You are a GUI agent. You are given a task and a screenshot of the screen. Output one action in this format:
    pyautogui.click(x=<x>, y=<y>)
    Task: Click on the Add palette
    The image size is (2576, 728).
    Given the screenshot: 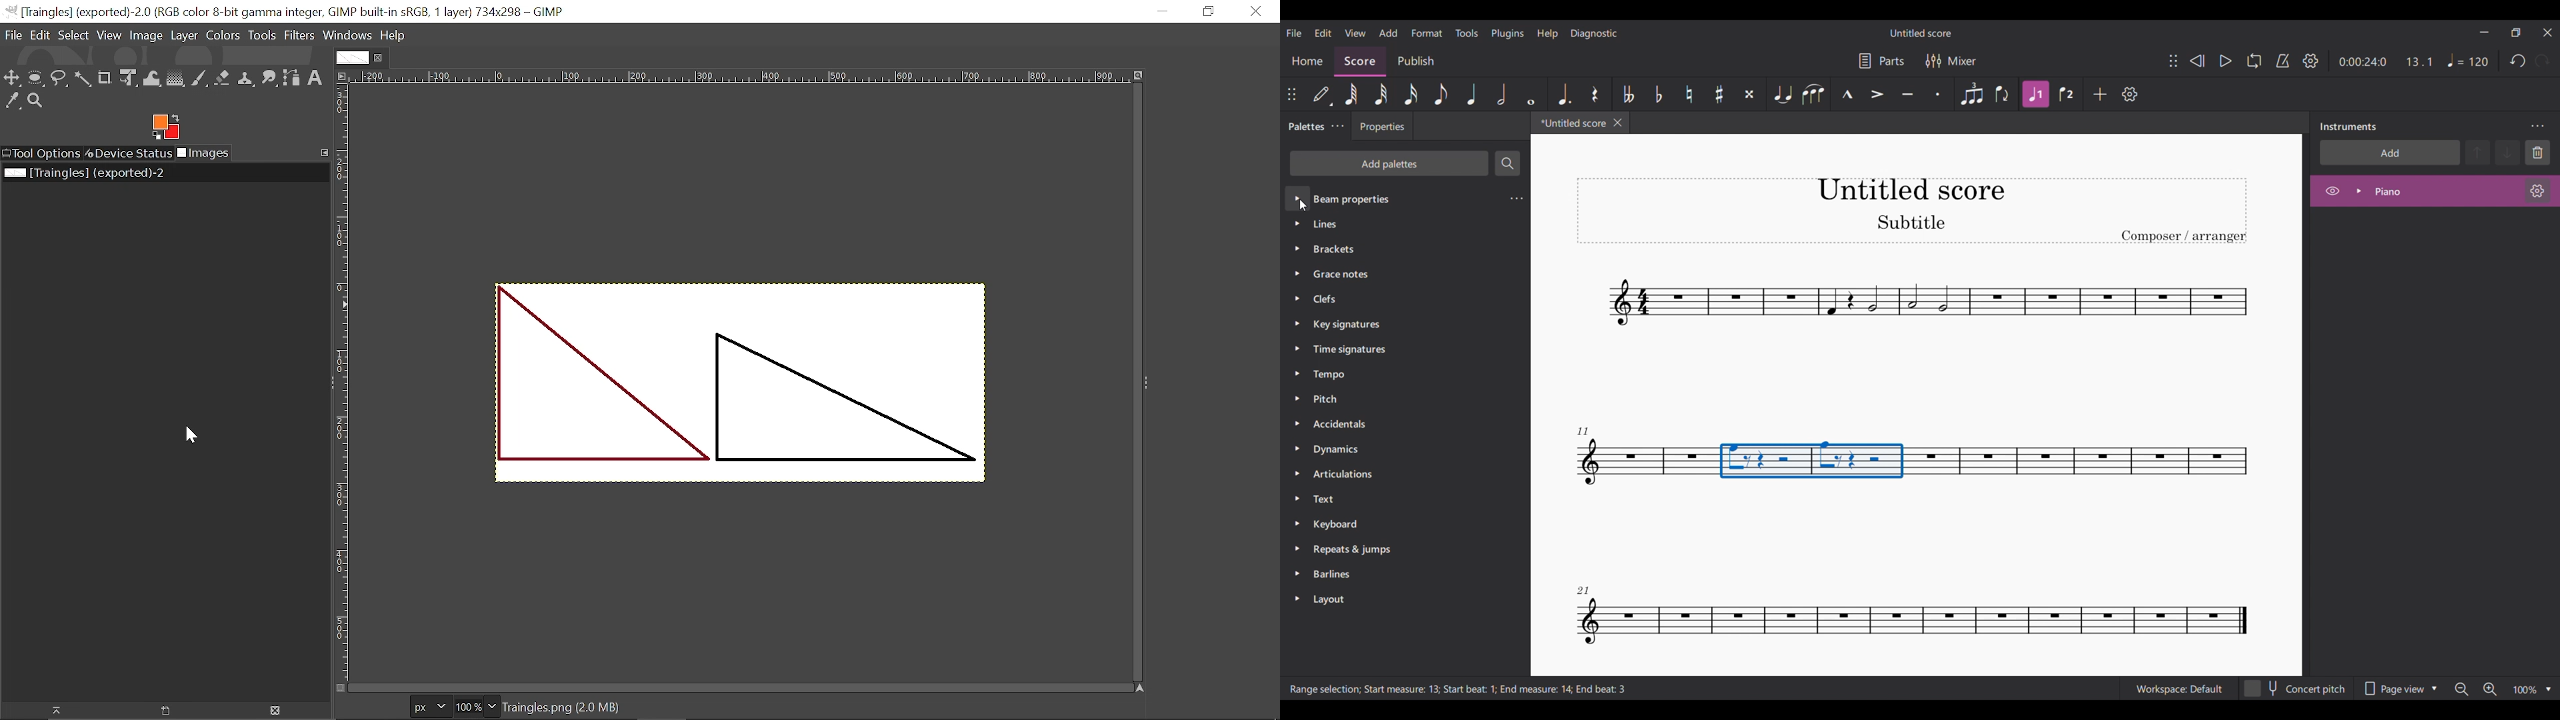 What is the action you would take?
    pyautogui.click(x=1389, y=163)
    